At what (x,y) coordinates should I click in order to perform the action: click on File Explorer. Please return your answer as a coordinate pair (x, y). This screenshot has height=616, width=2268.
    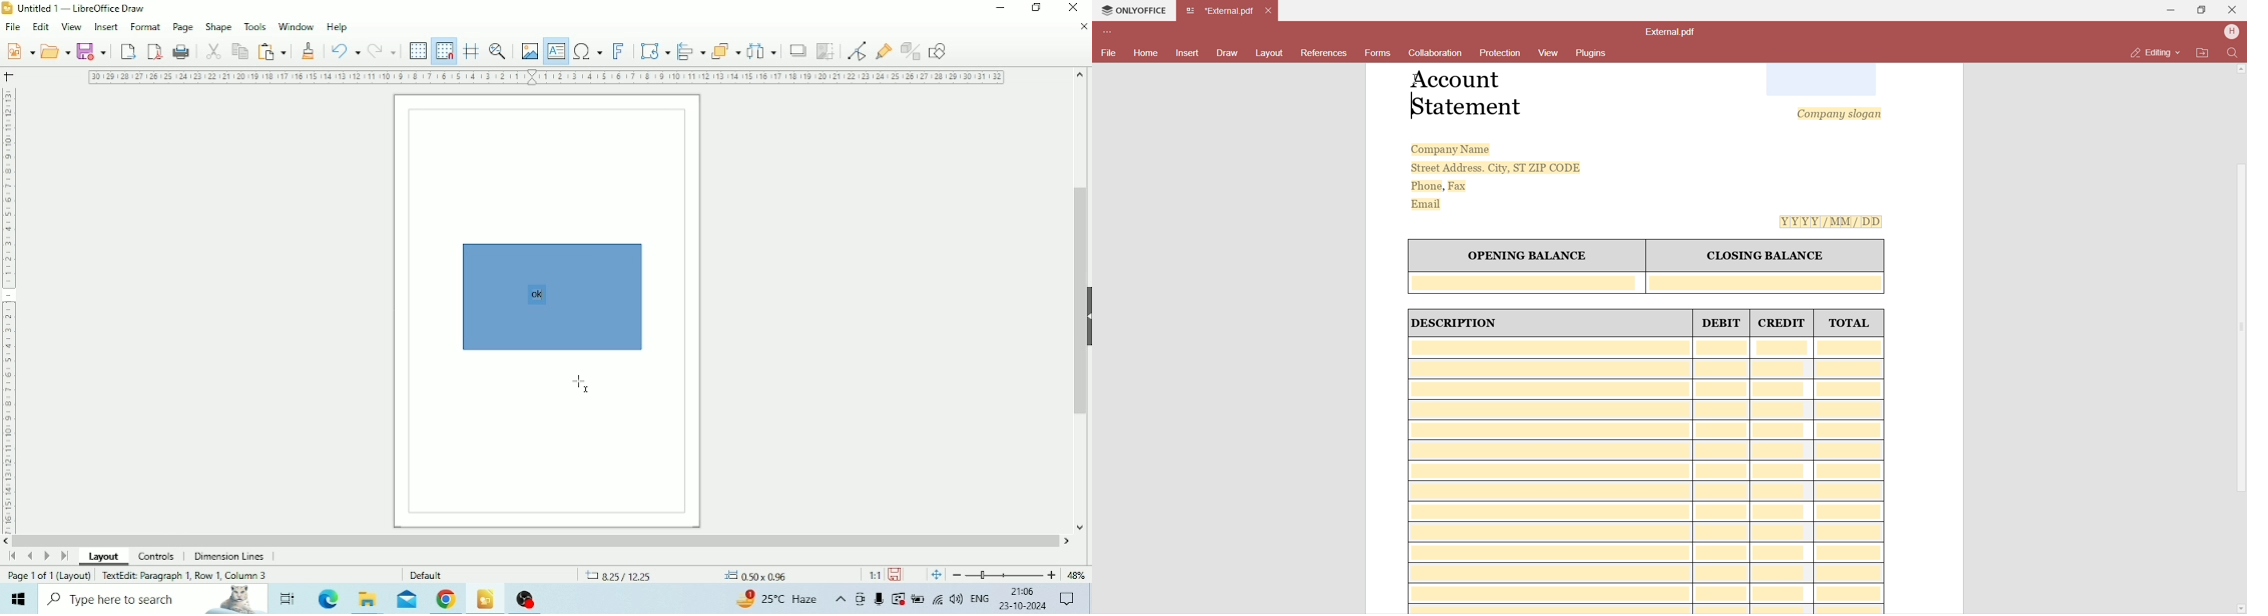
    Looking at the image, I should click on (367, 600).